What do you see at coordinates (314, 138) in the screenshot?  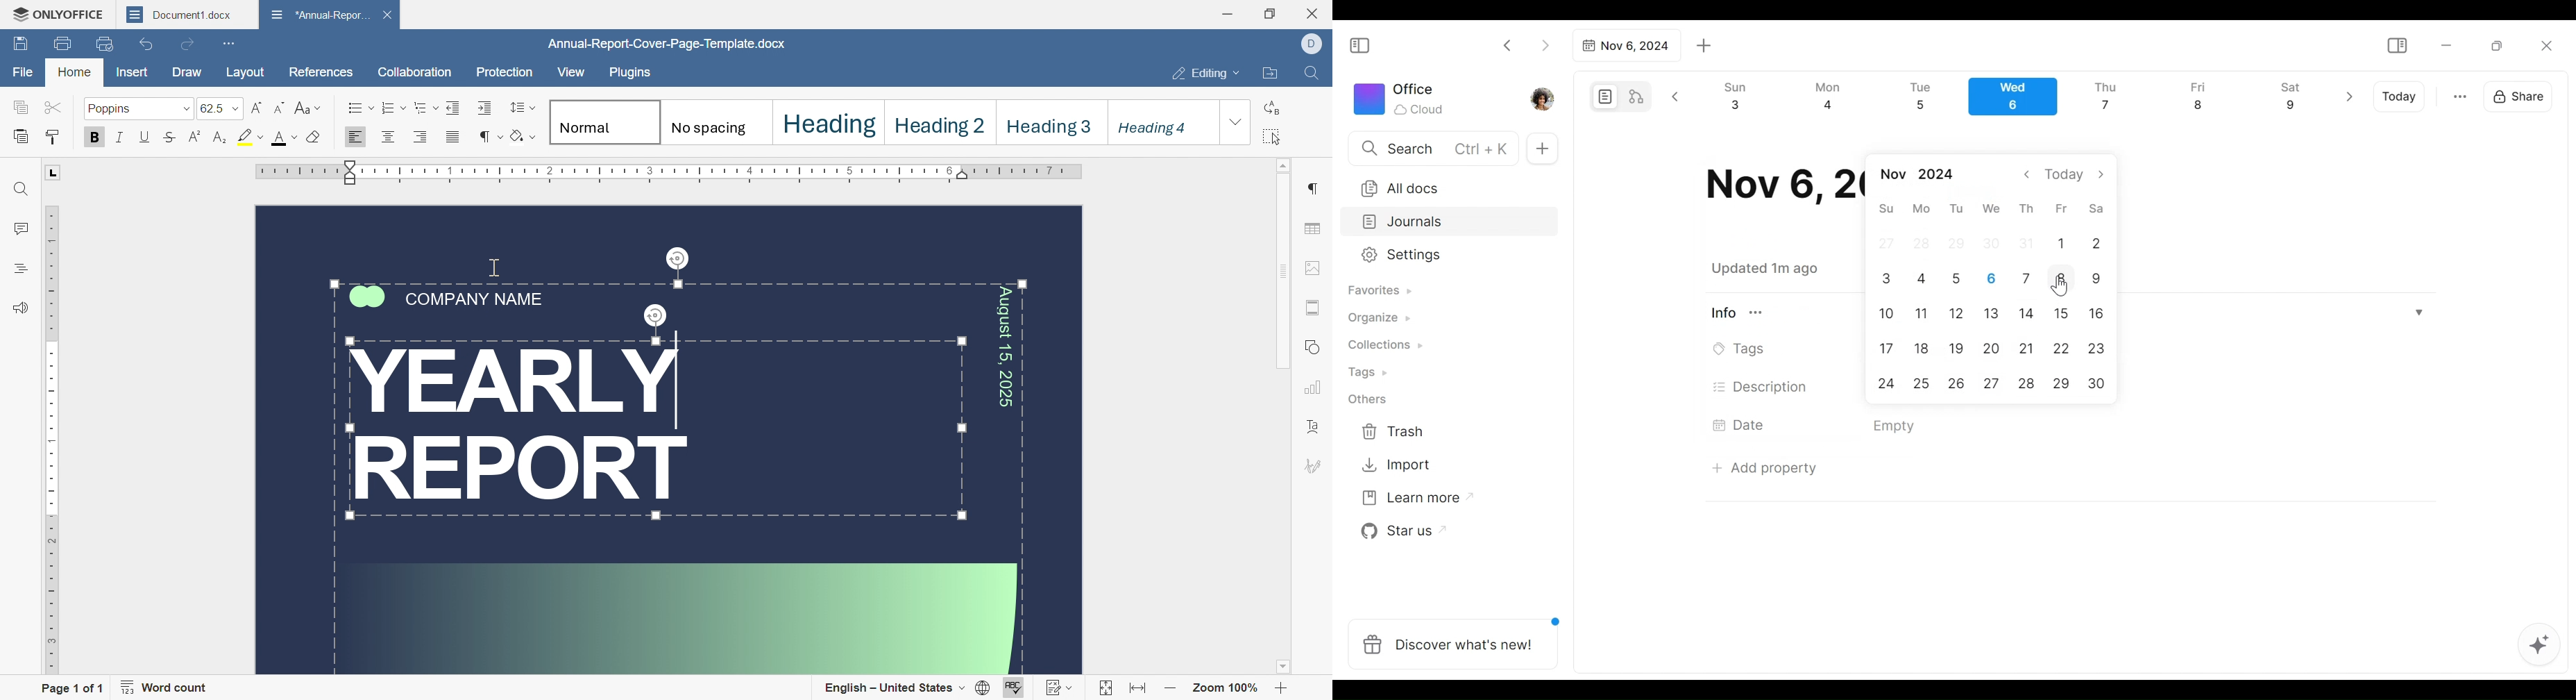 I see `clear style` at bounding box center [314, 138].